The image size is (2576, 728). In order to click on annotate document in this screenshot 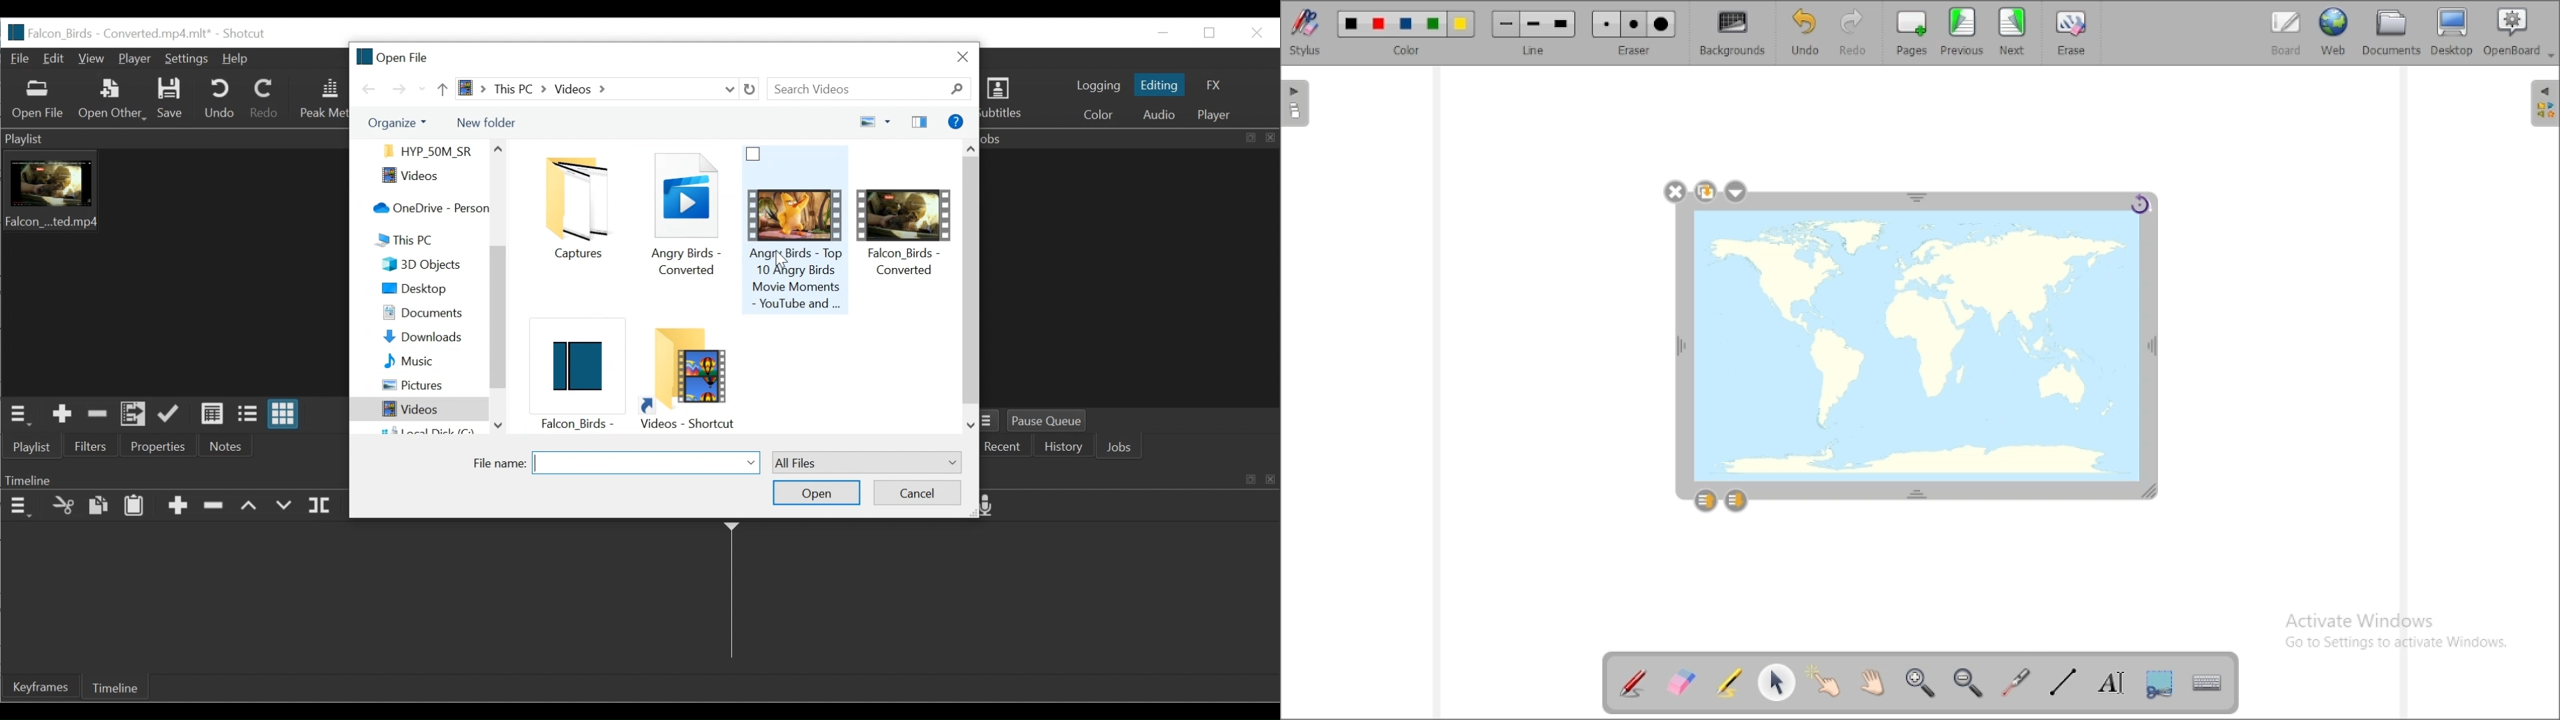, I will do `click(1634, 685)`.